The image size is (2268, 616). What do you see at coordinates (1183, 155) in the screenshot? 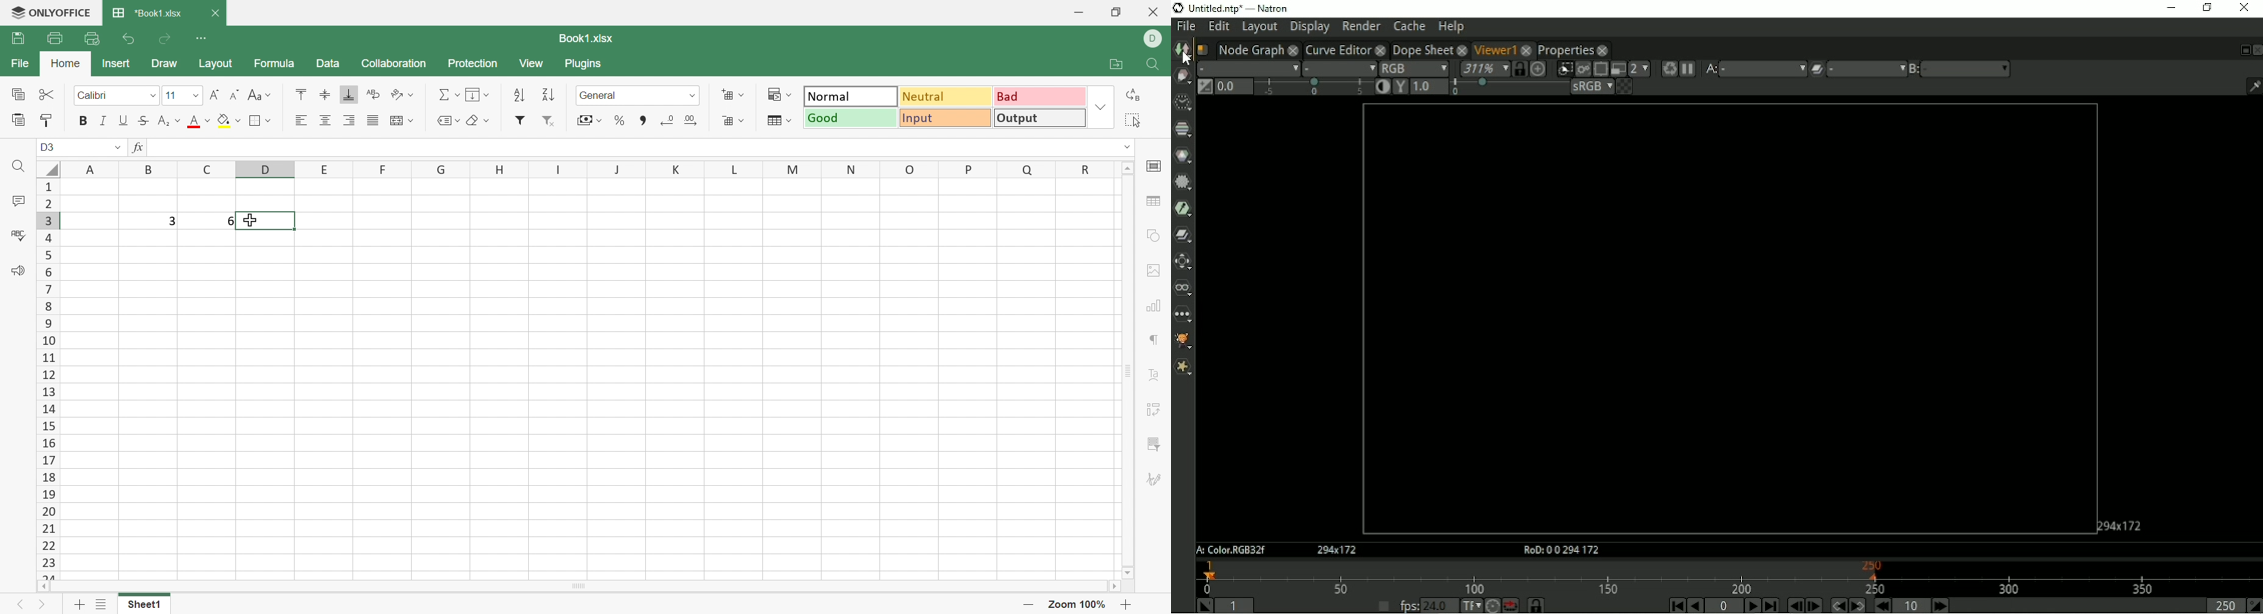
I see `Color` at bounding box center [1183, 155].